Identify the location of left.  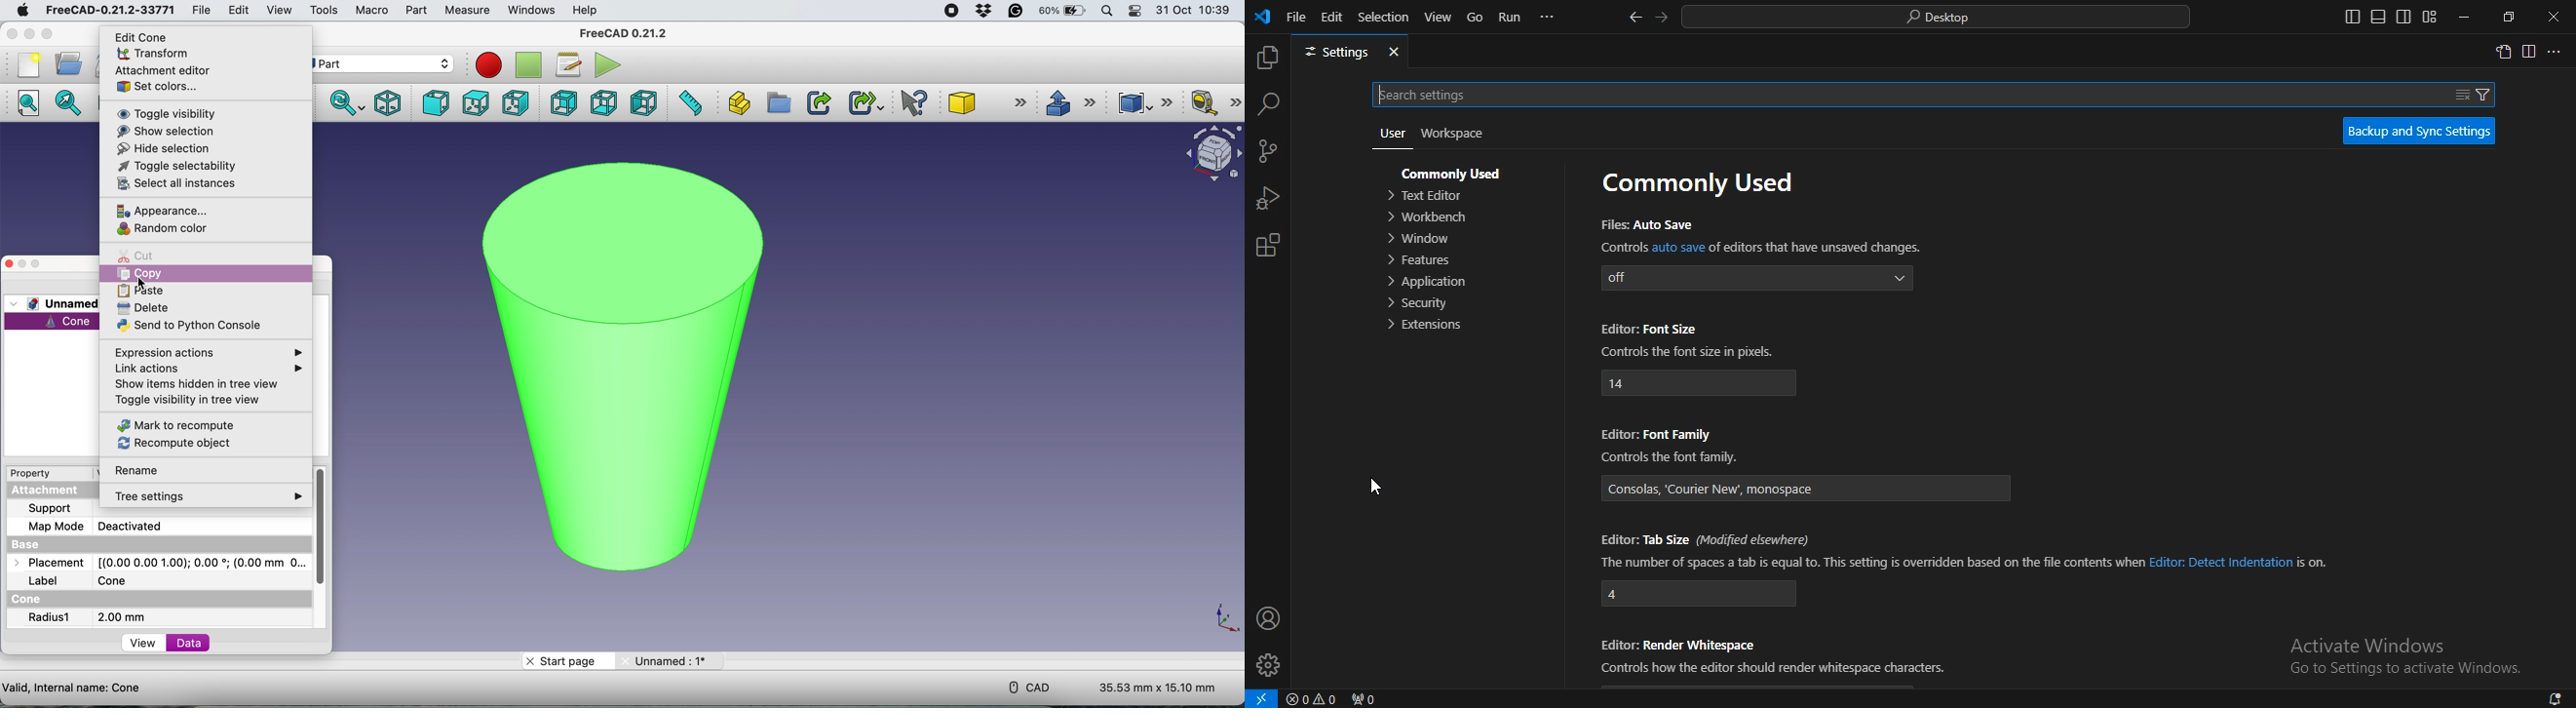
(645, 103).